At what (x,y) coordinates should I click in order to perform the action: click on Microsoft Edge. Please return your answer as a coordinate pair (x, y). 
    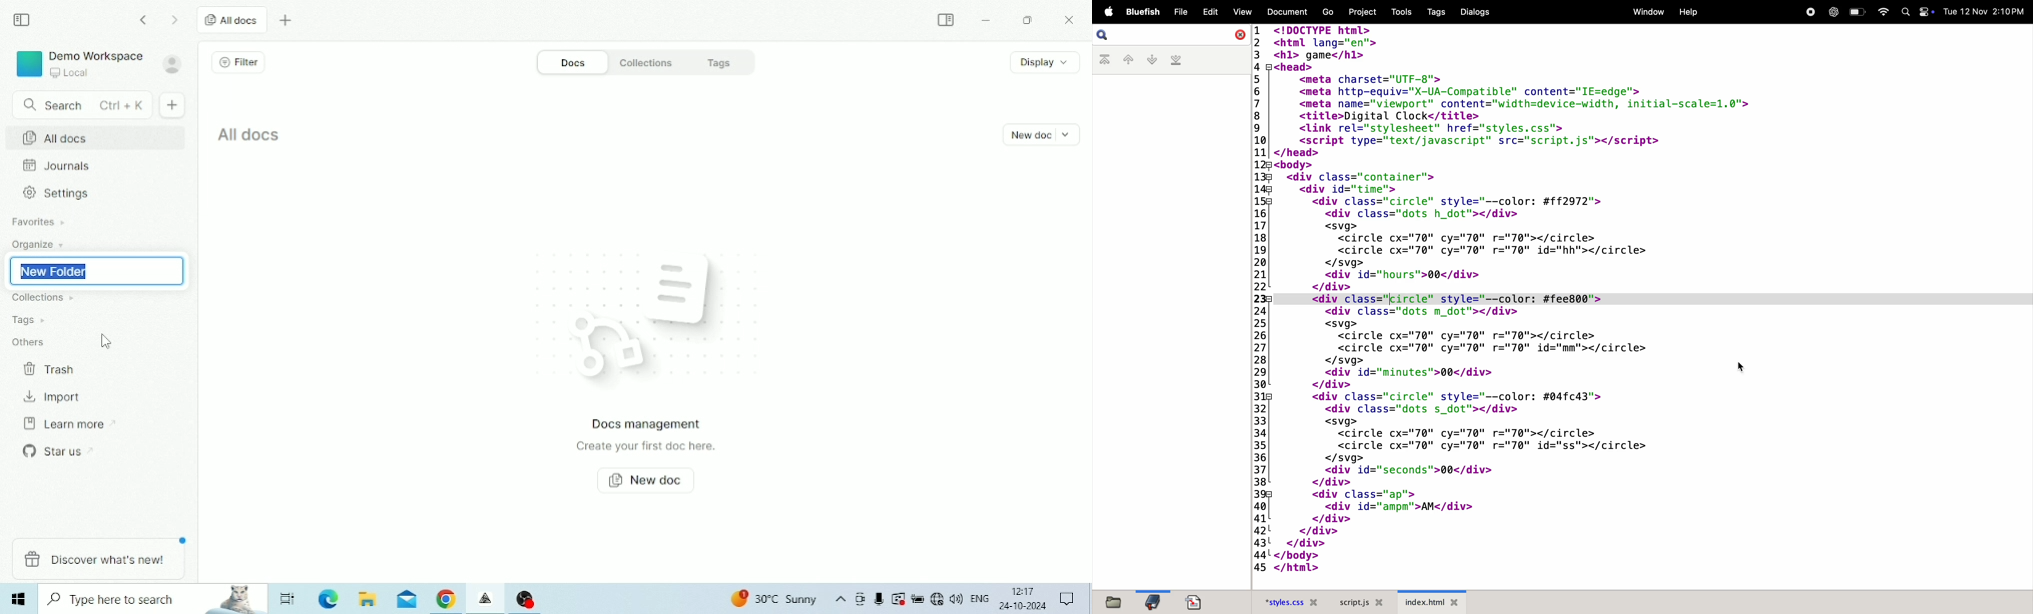
    Looking at the image, I should click on (330, 599).